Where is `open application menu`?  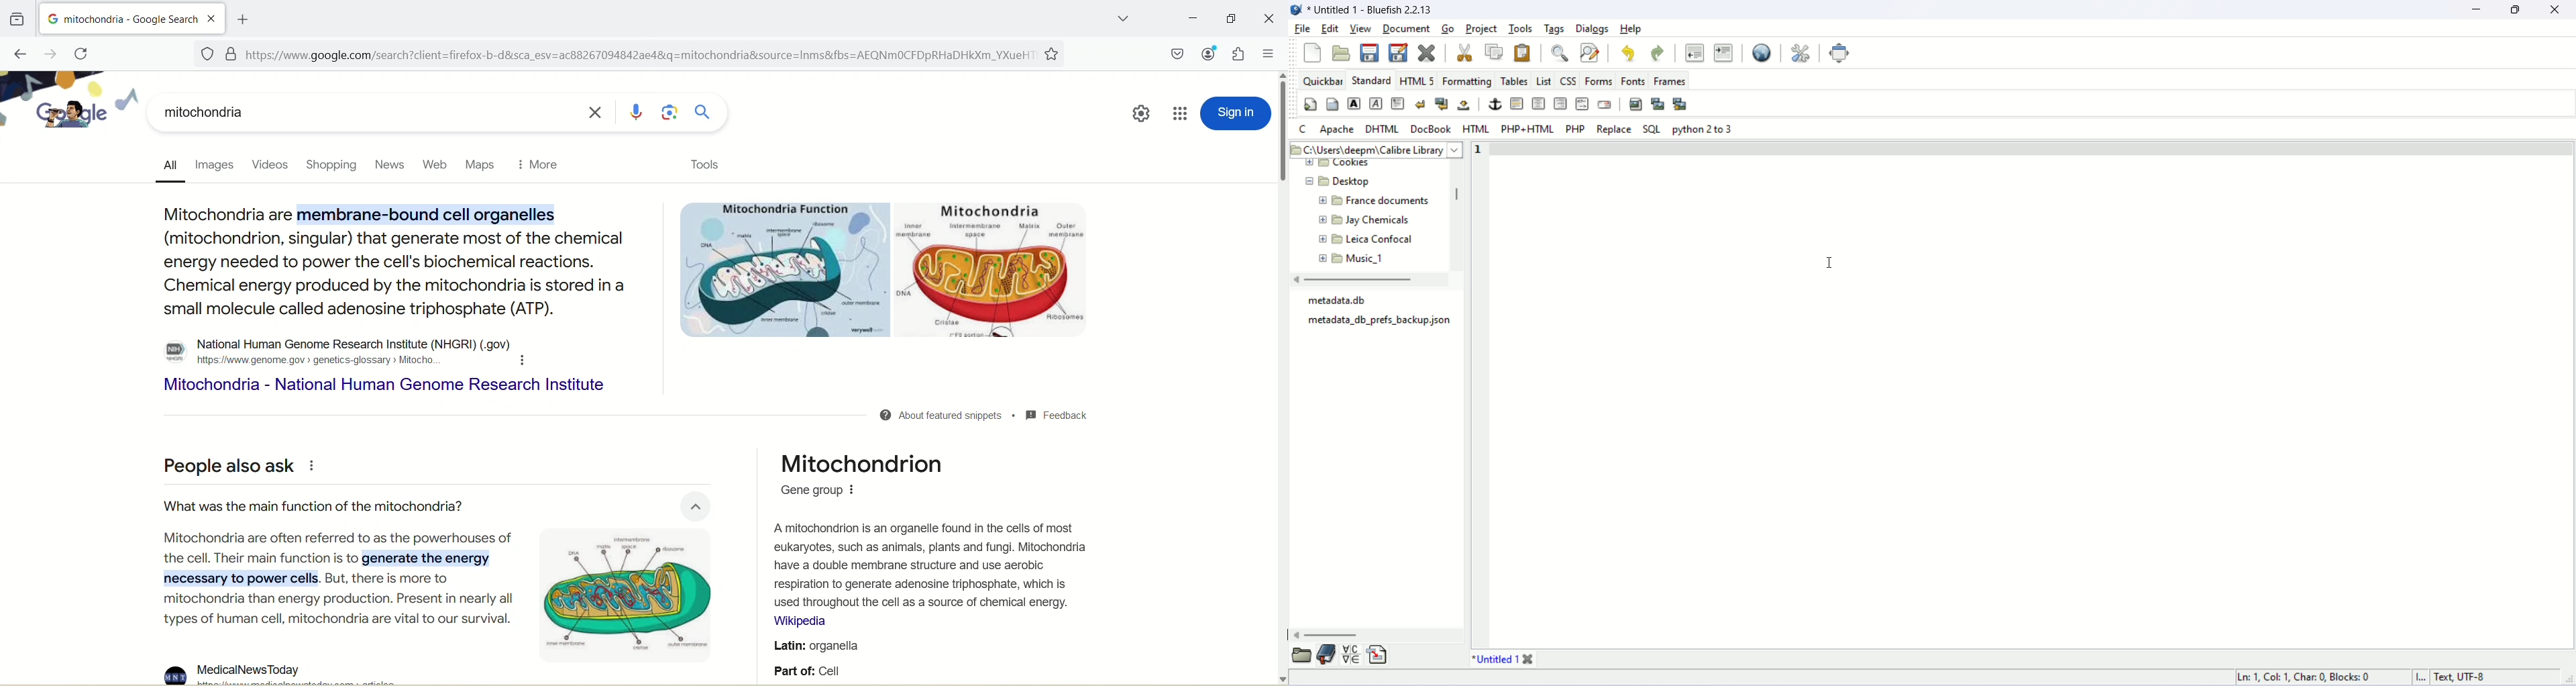
open application menu is located at coordinates (1267, 55).